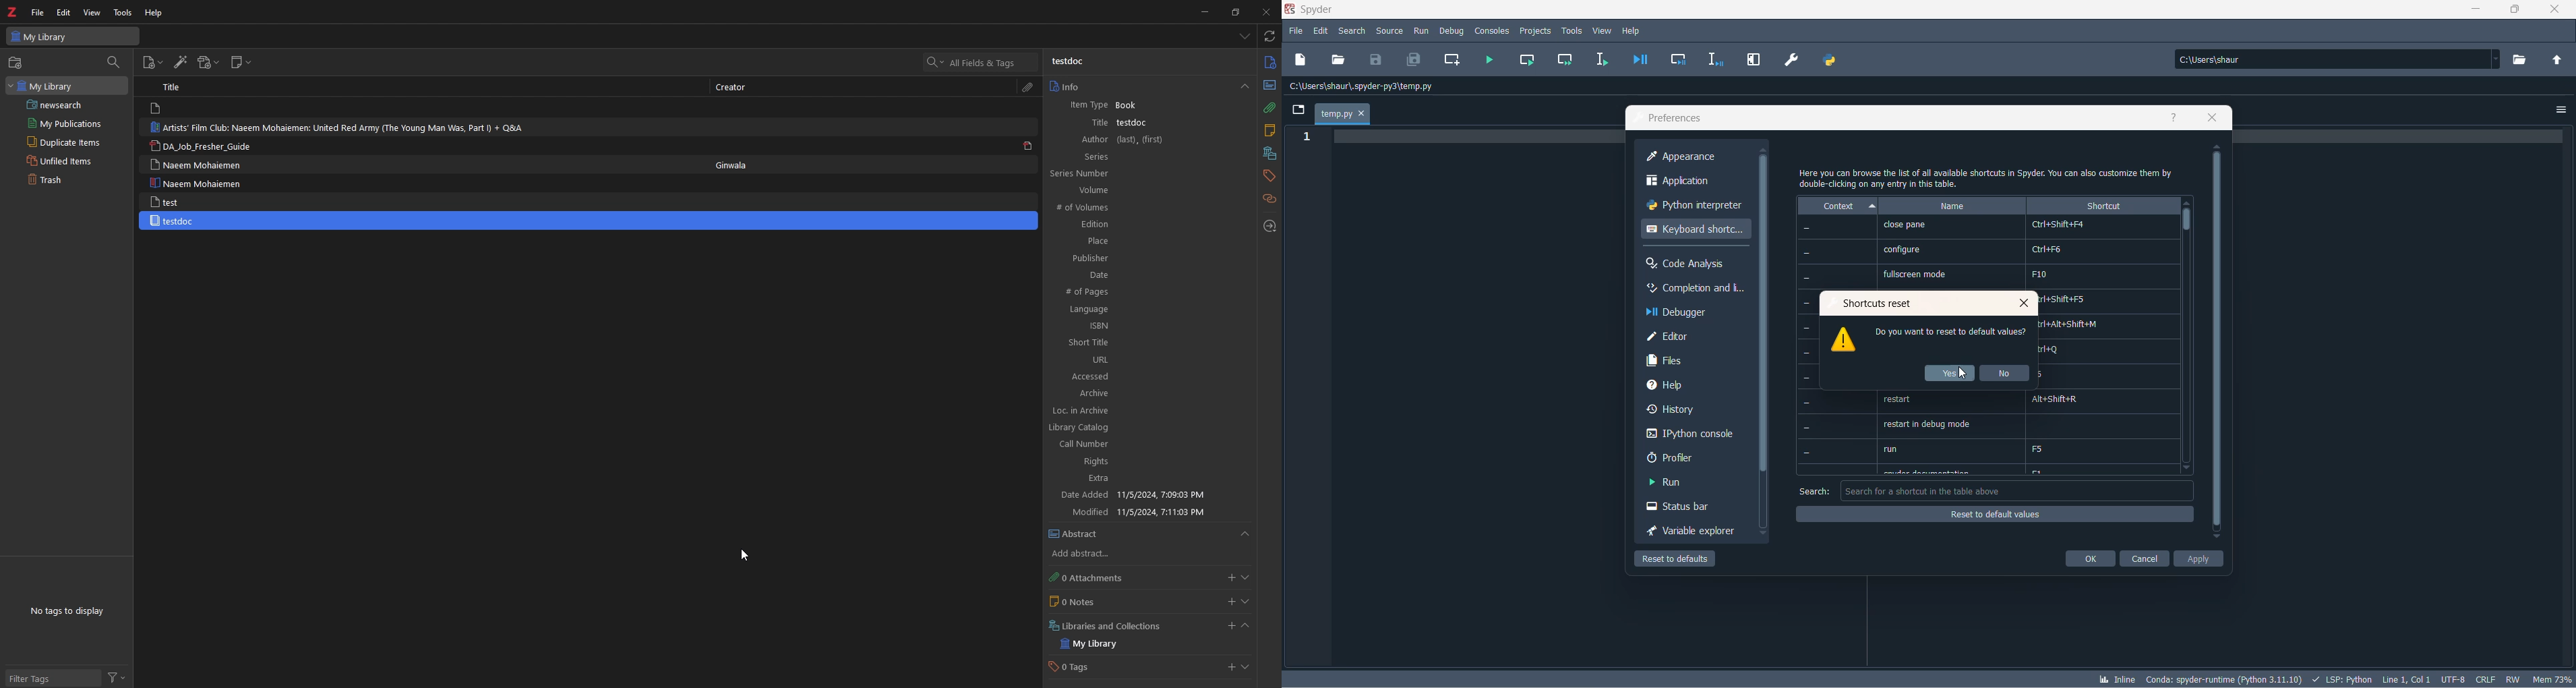 This screenshot has height=700, width=2576. Describe the element at coordinates (1245, 627) in the screenshot. I see `collapse` at that location.